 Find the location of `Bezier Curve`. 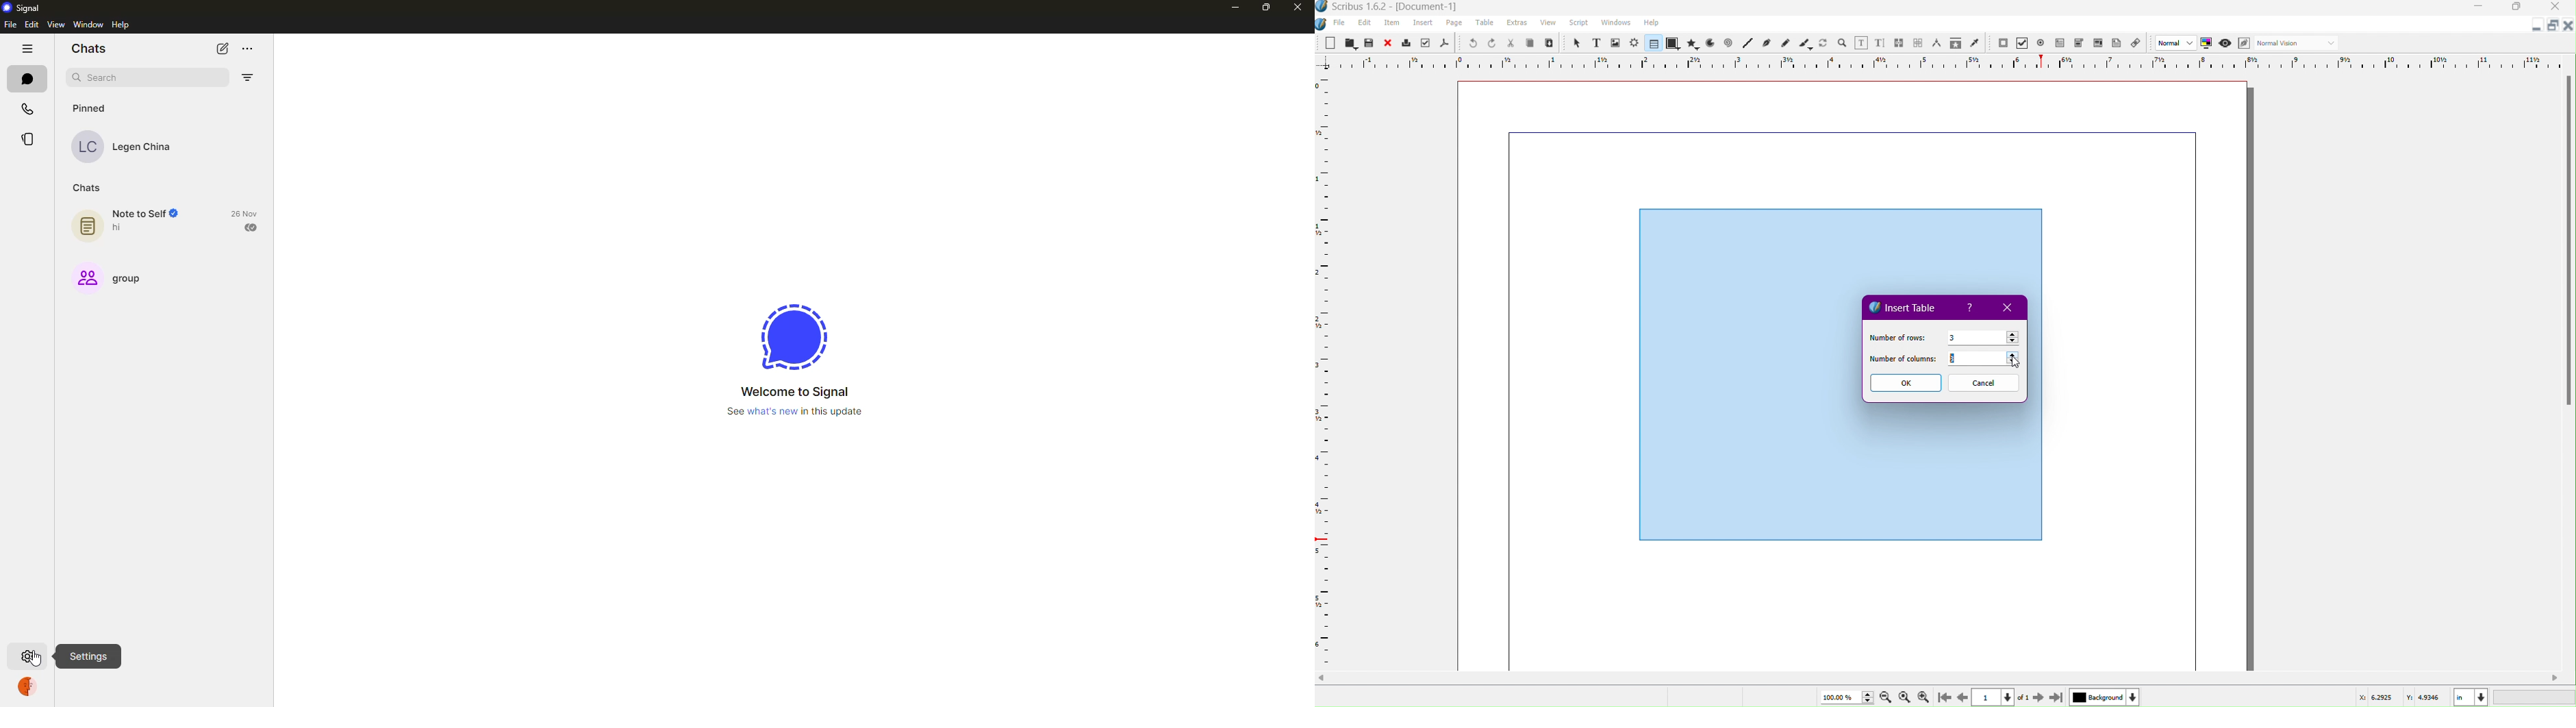

Bezier Curve is located at coordinates (1767, 43).